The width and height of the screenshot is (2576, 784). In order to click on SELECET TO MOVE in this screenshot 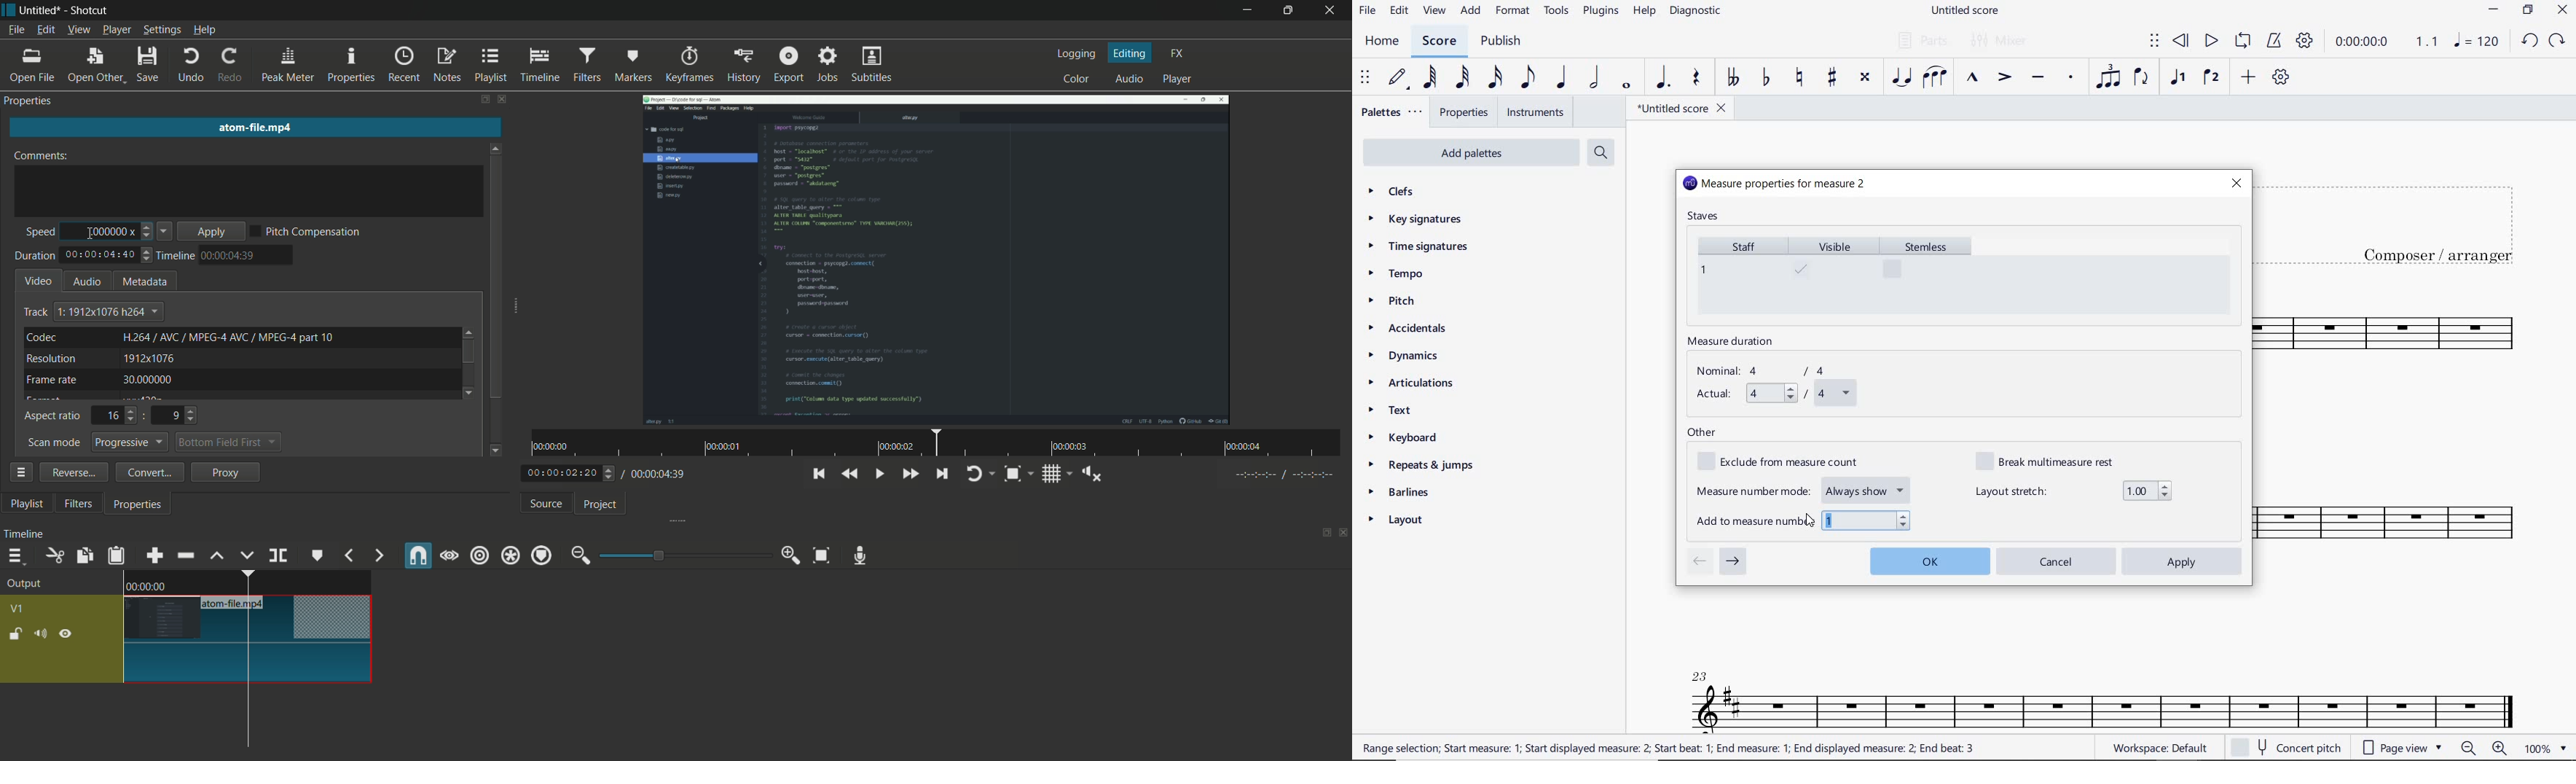, I will do `click(1365, 79)`.